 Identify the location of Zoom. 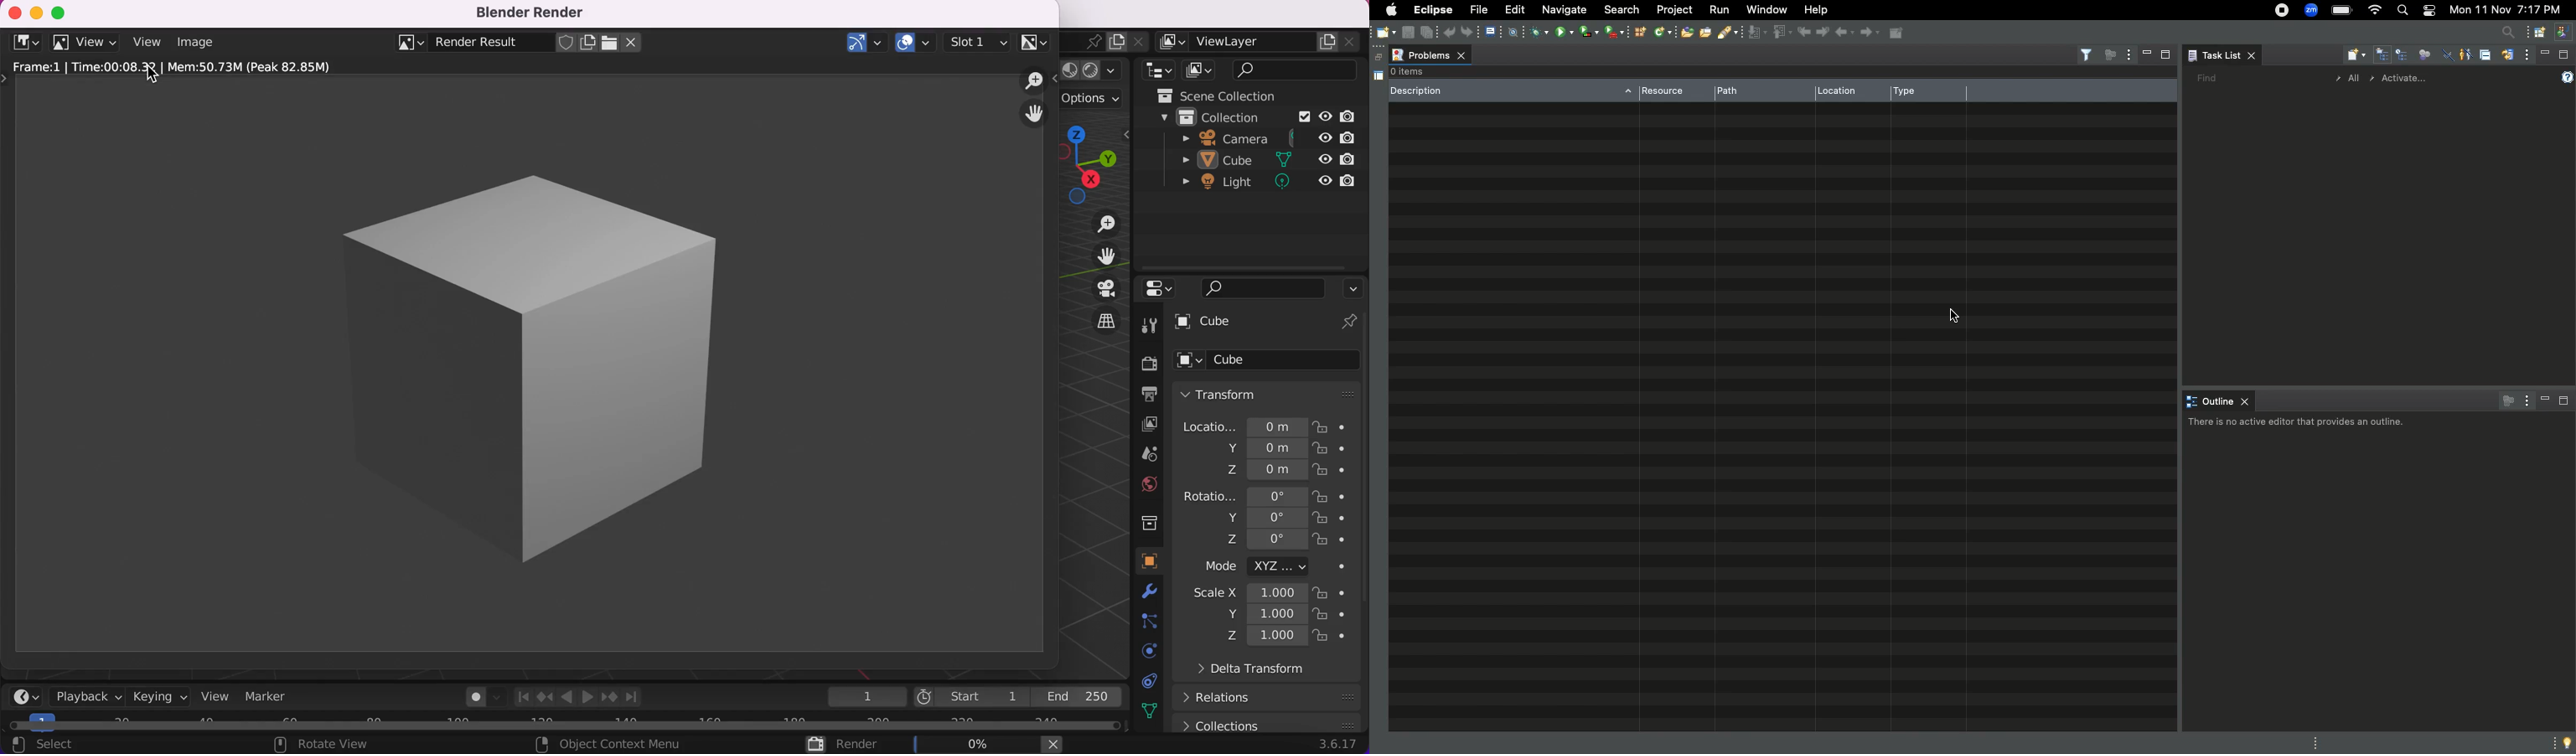
(2311, 10).